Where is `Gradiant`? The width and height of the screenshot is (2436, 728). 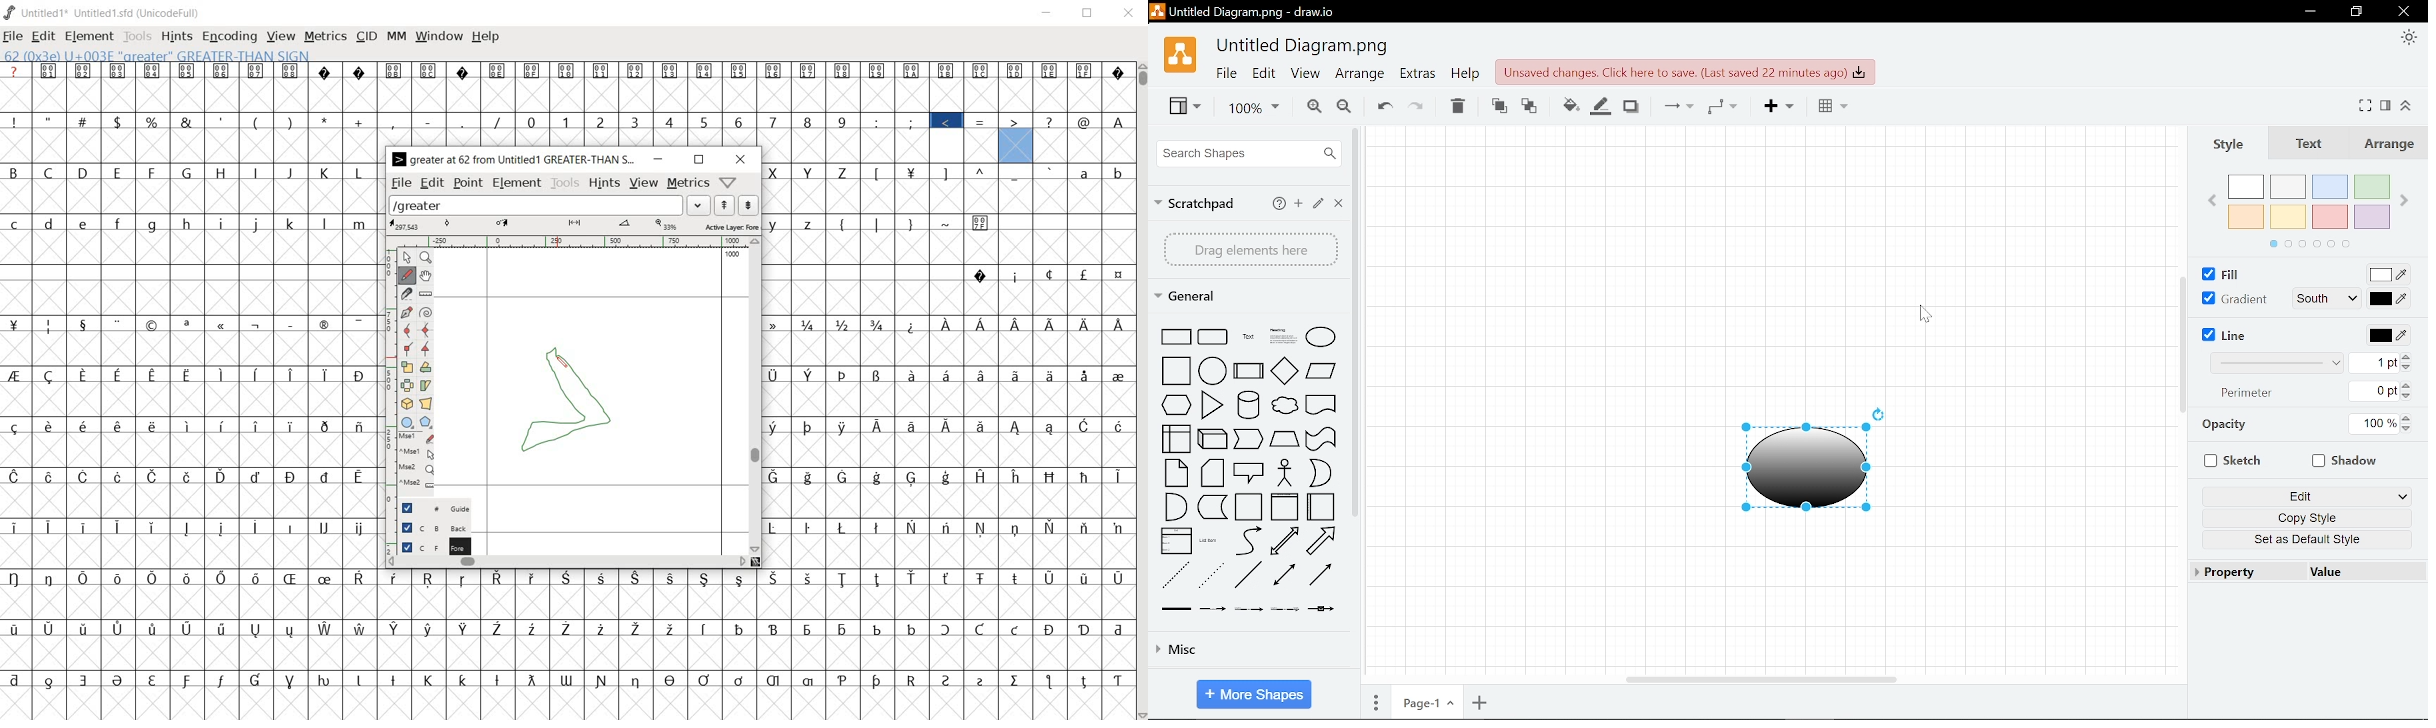
Gradiant is located at coordinates (2233, 300).